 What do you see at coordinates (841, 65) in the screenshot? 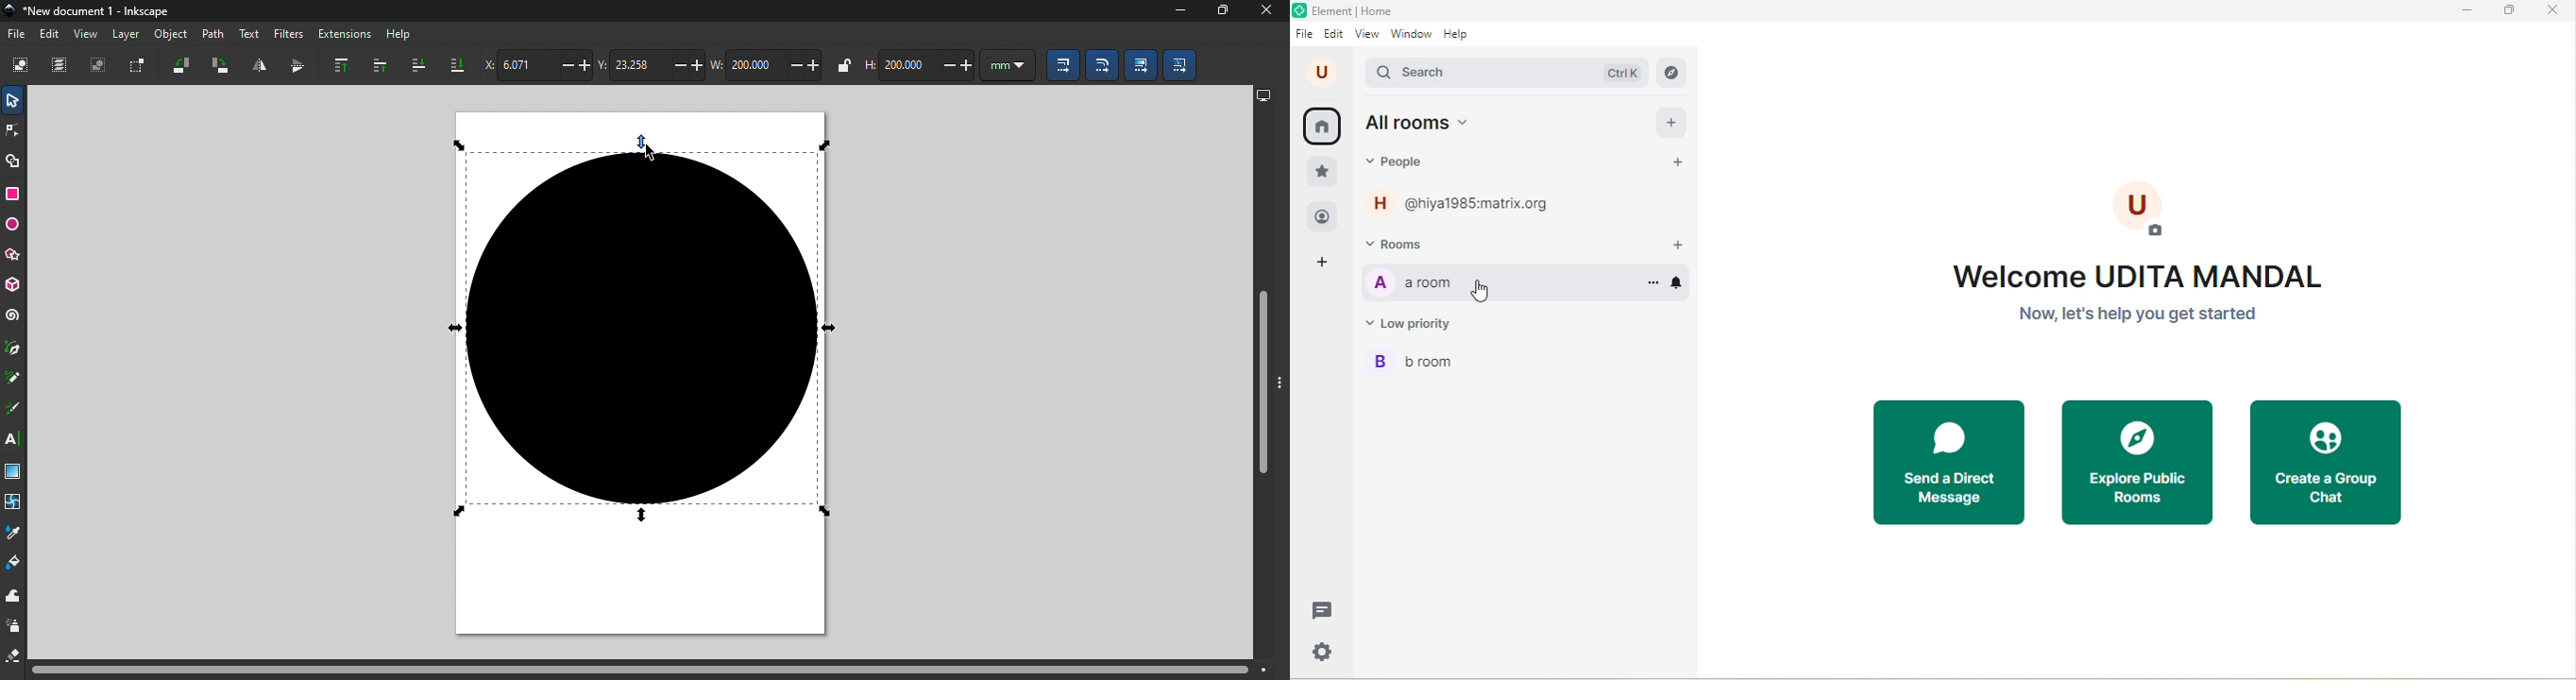
I see `when locked, change width and height by same proportion` at bounding box center [841, 65].